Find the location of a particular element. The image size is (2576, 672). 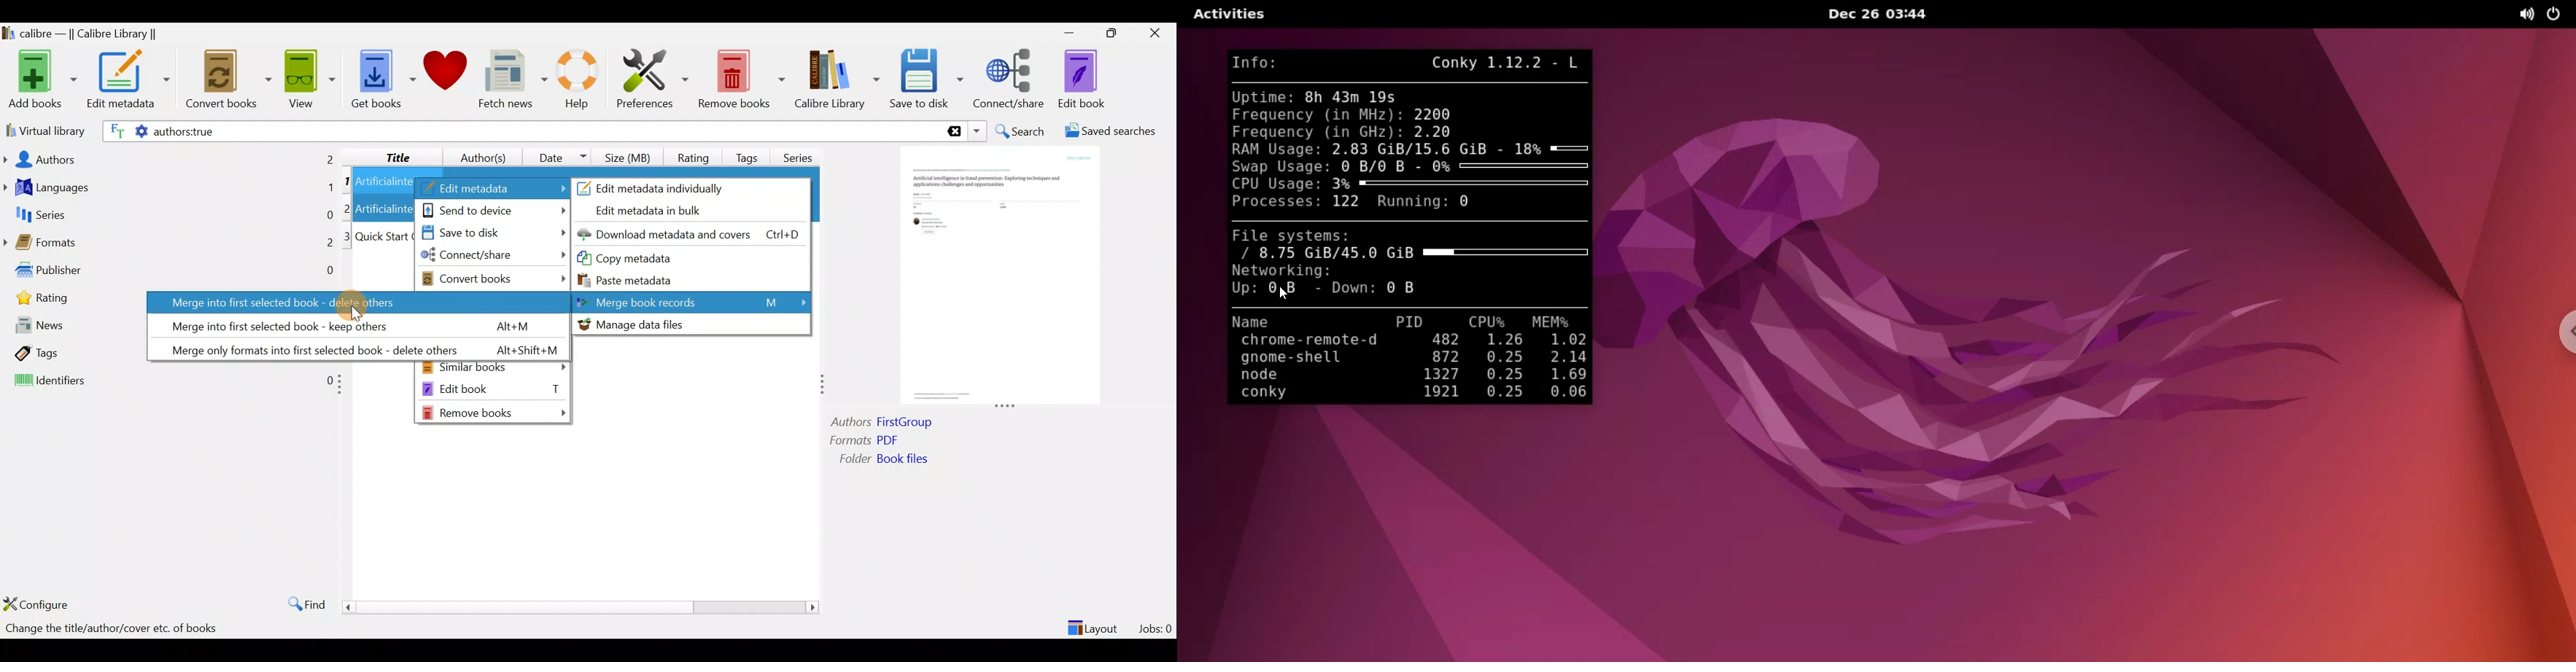

Layout is located at coordinates (1095, 623).